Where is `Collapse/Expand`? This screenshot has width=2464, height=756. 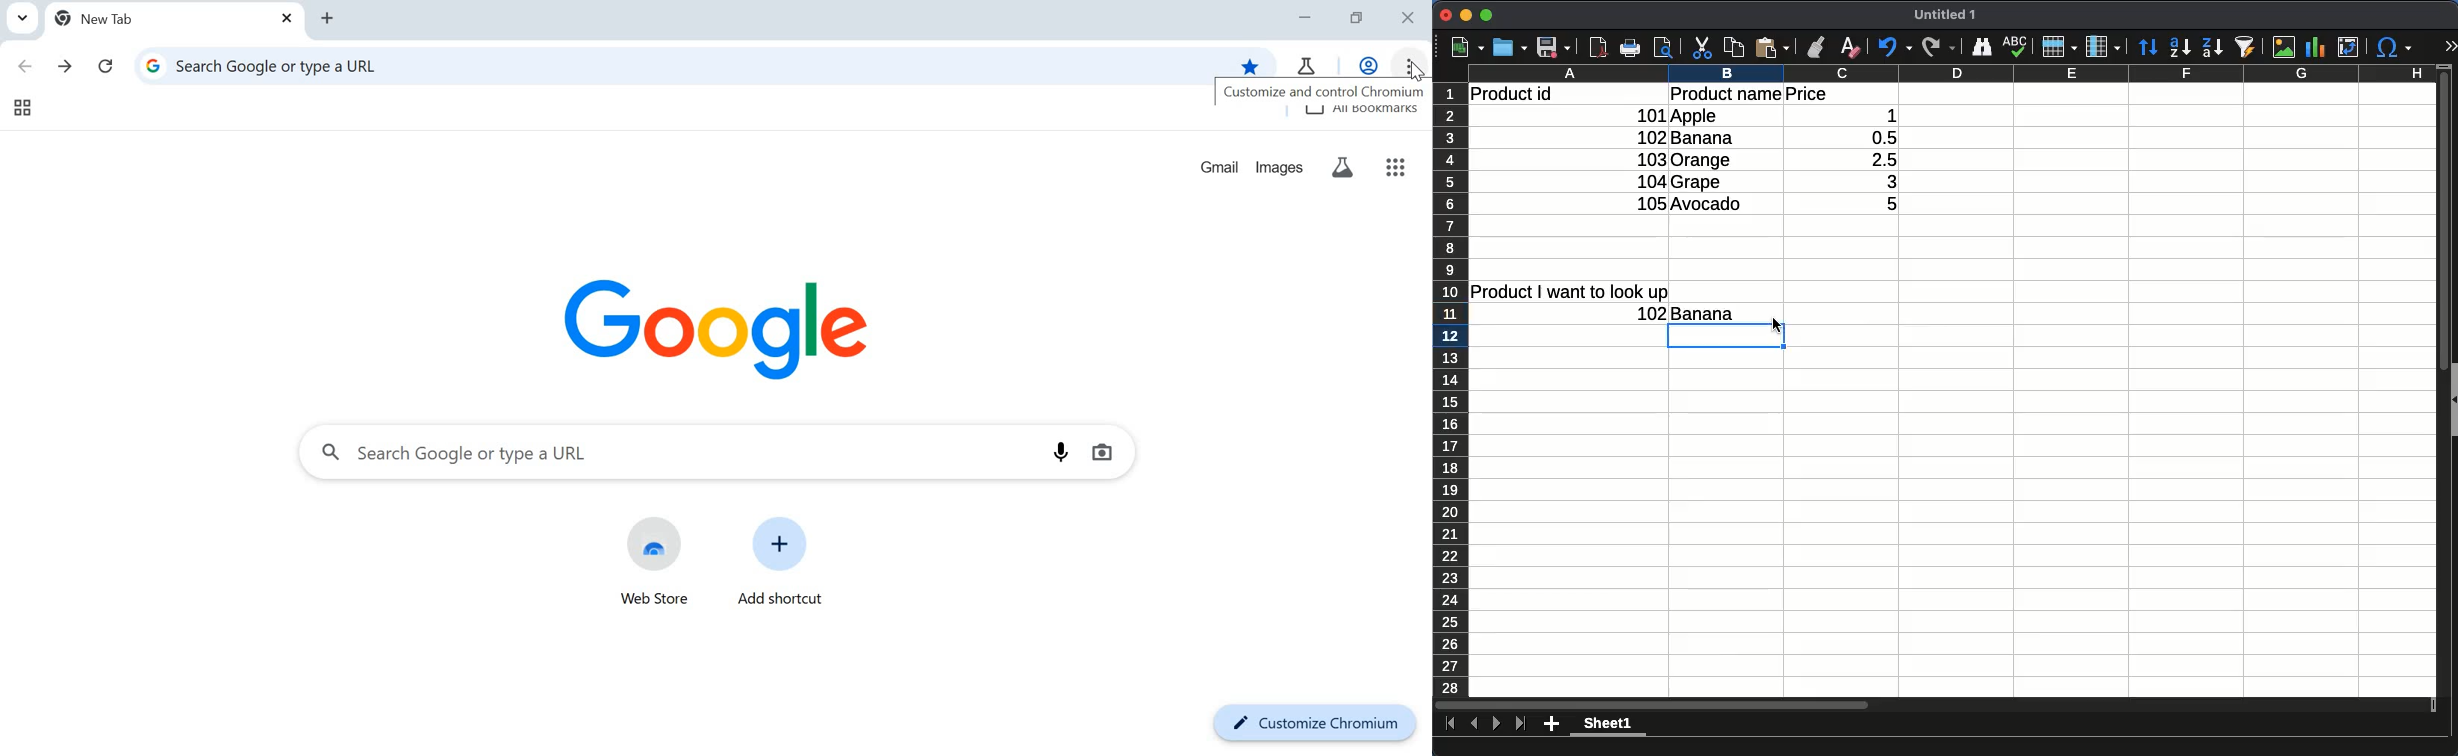 Collapse/Expand is located at coordinates (2455, 400).